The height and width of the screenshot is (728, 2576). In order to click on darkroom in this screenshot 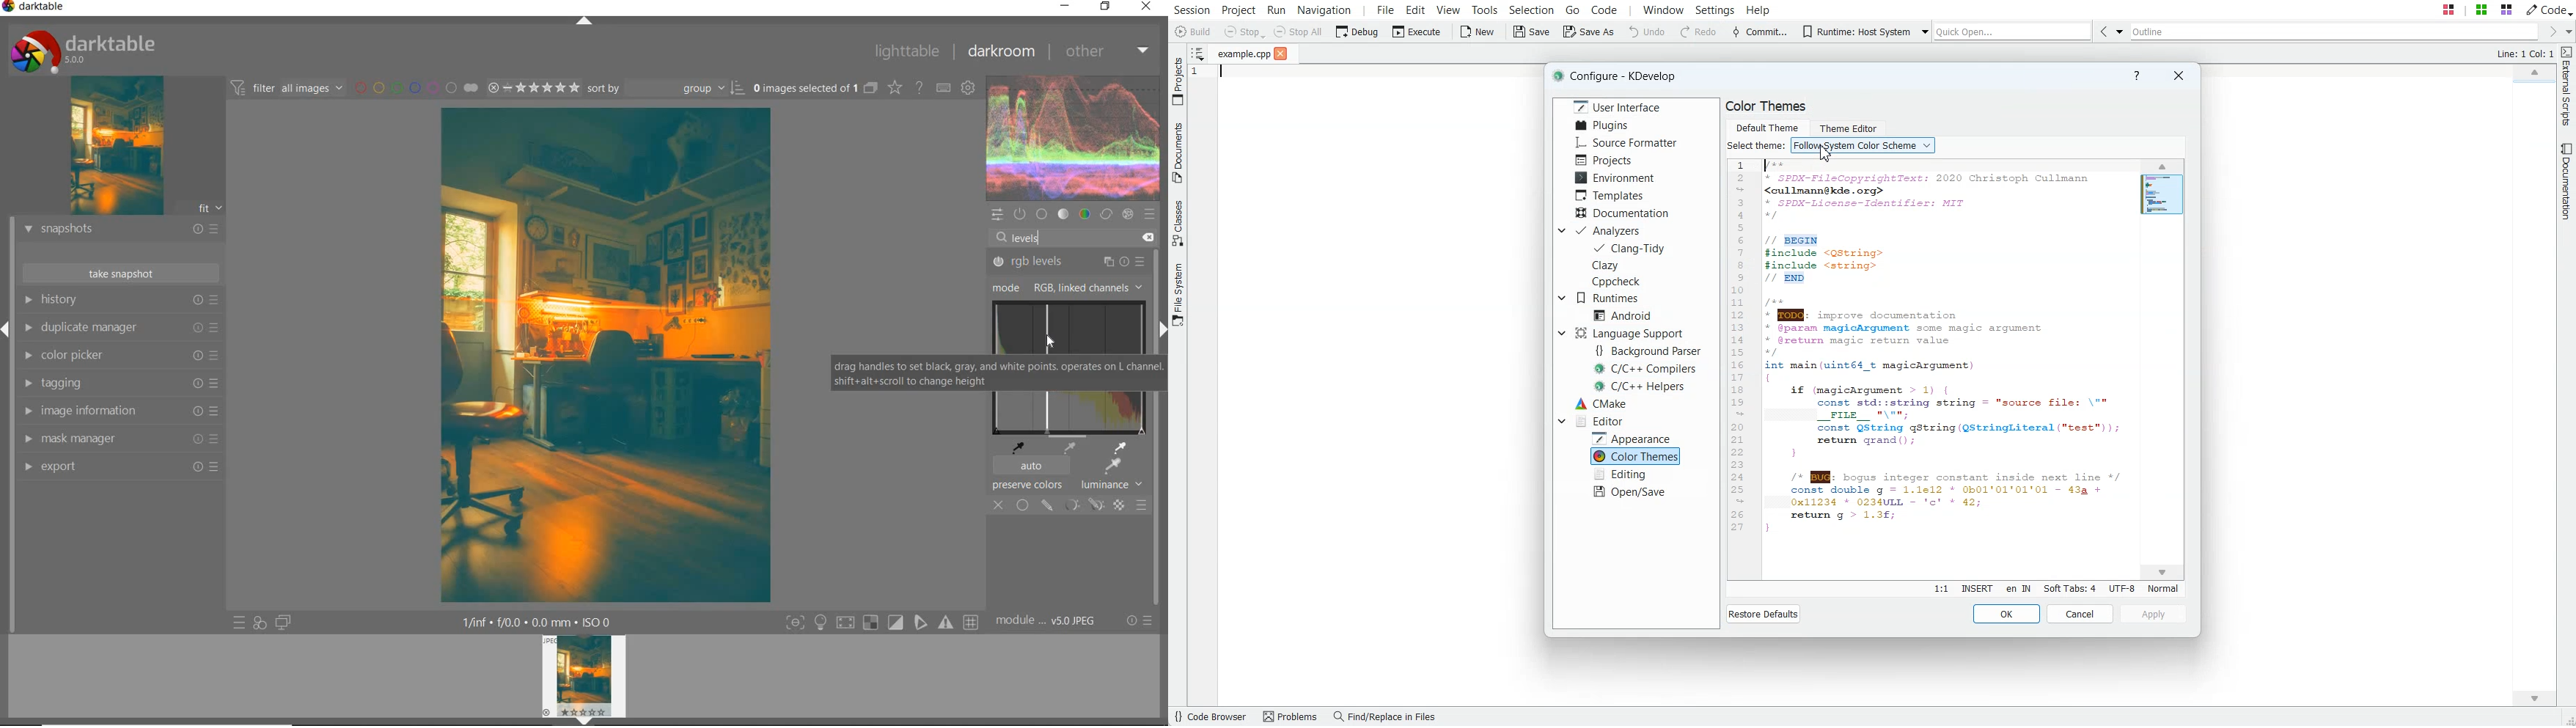, I will do `click(1003, 52)`.